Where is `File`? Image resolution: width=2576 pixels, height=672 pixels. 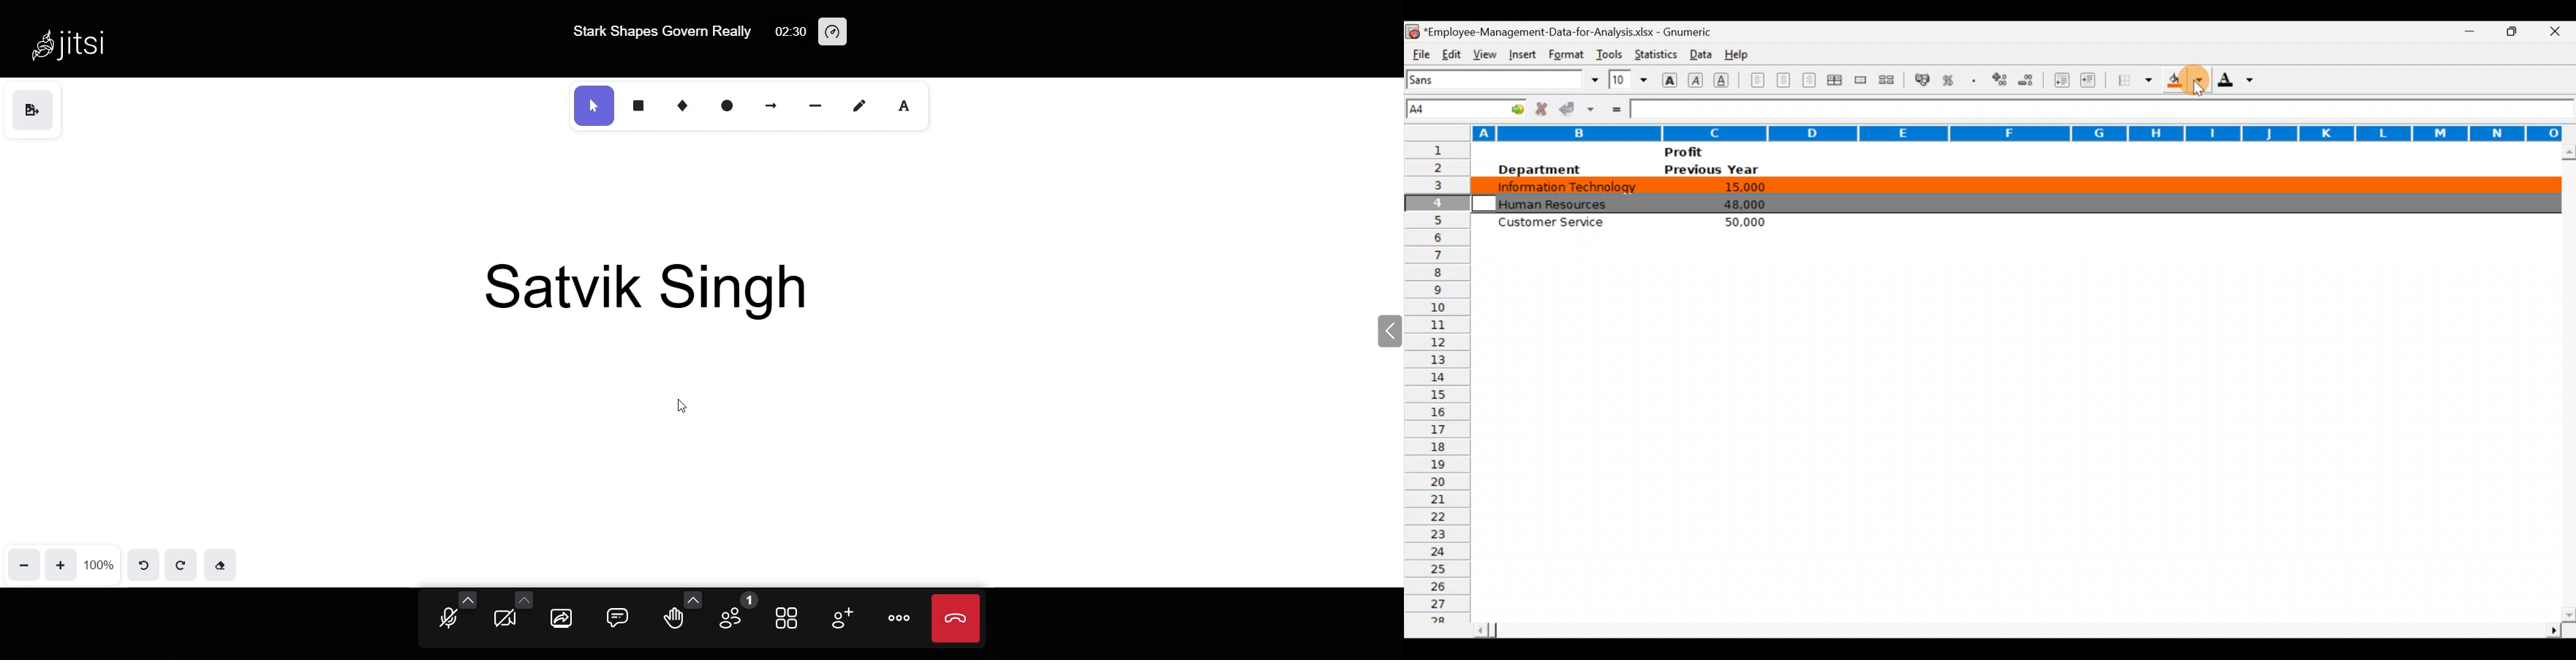
File is located at coordinates (1420, 53).